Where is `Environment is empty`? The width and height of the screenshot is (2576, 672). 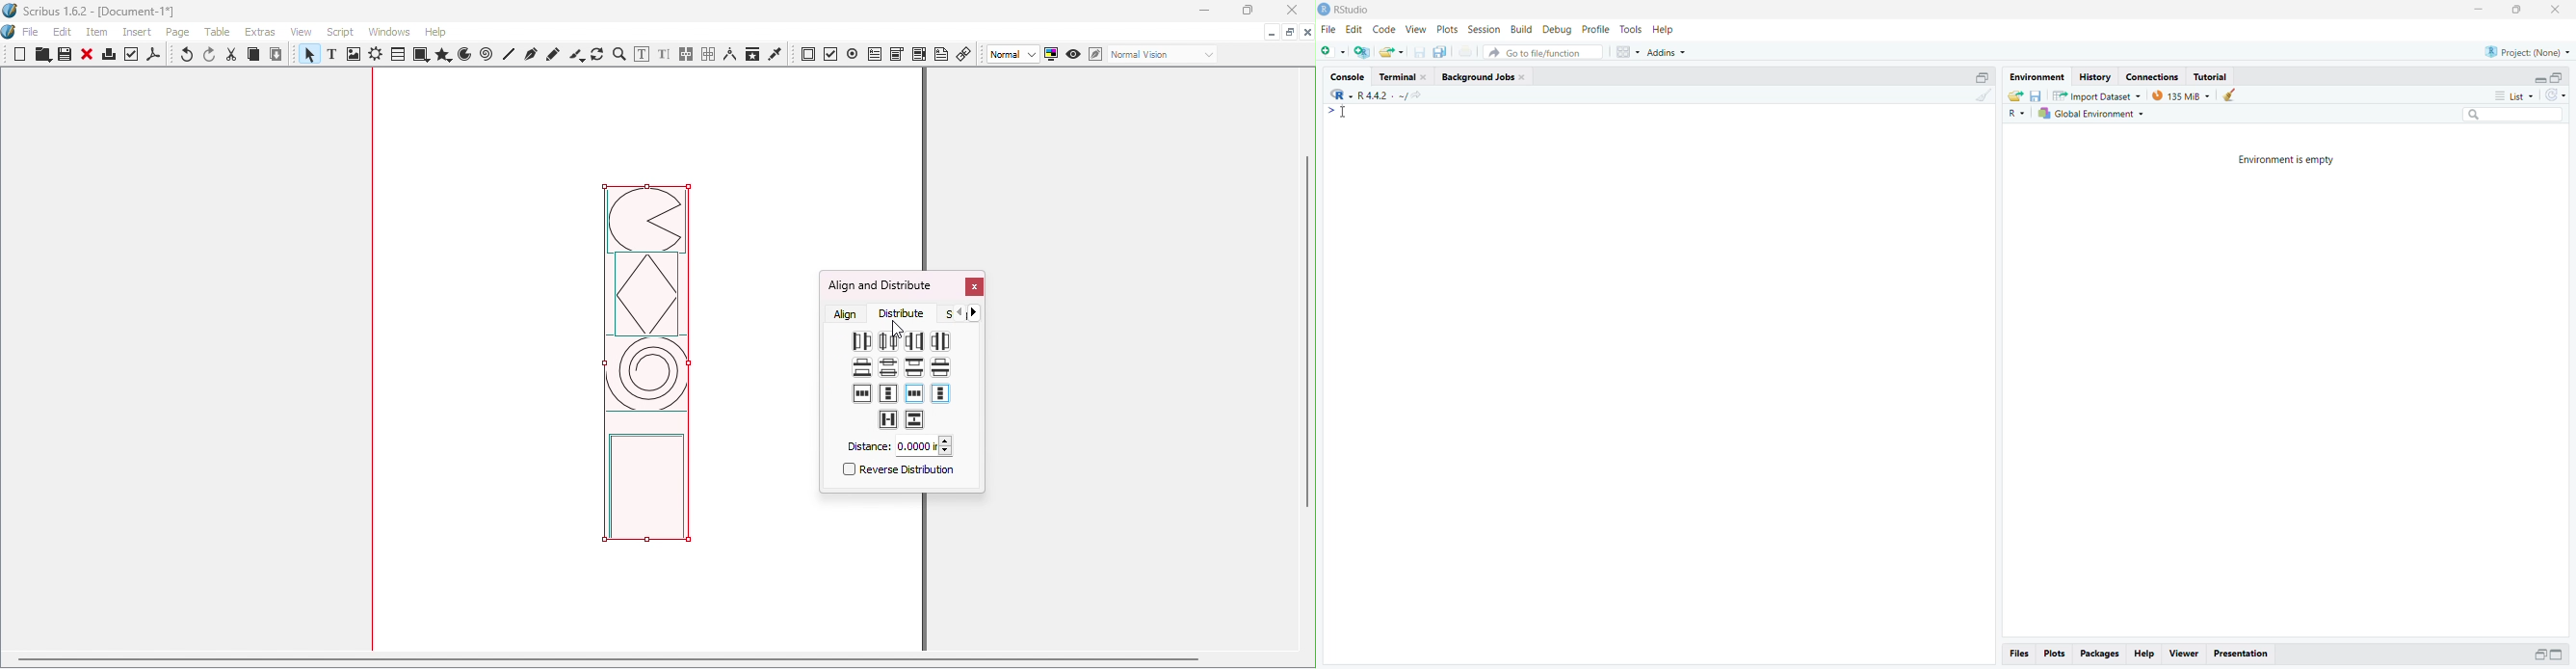 Environment is empty is located at coordinates (2288, 158).